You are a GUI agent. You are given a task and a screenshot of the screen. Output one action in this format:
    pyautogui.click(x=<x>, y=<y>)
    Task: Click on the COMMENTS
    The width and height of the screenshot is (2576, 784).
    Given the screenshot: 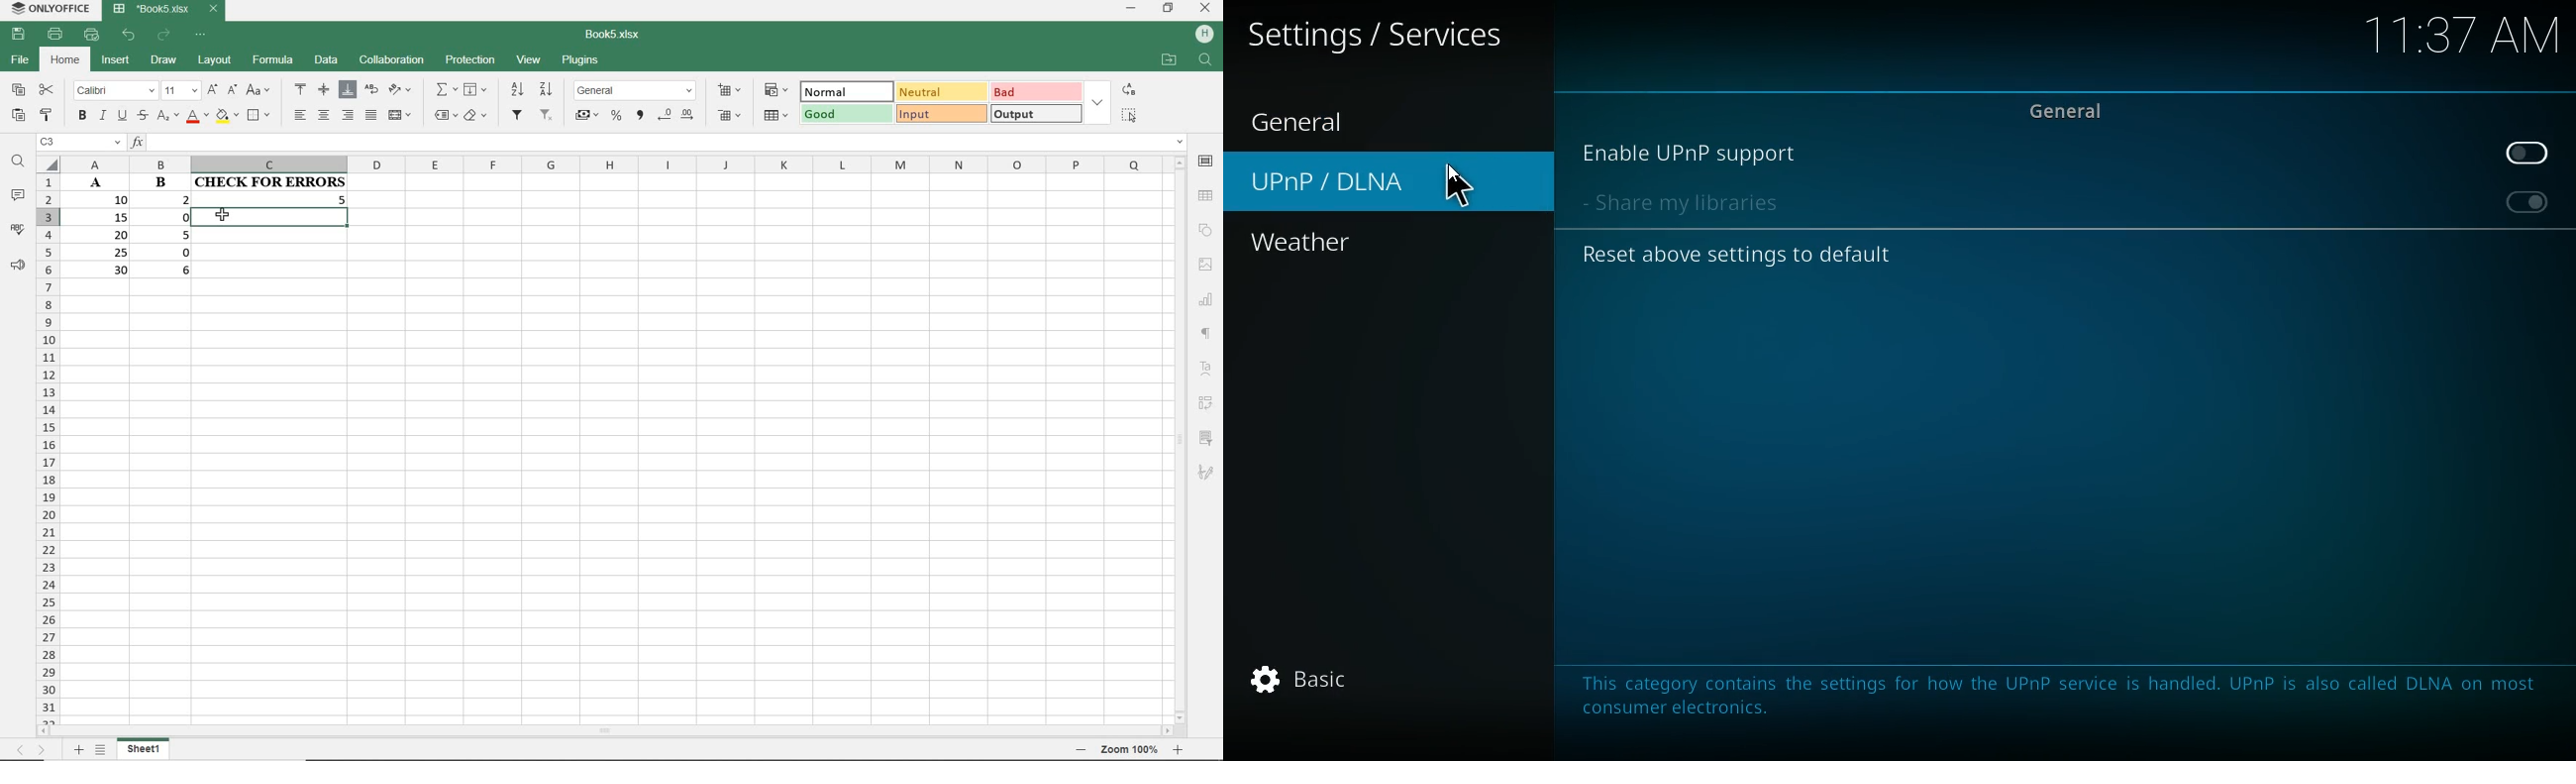 What is the action you would take?
    pyautogui.click(x=17, y=195)
    